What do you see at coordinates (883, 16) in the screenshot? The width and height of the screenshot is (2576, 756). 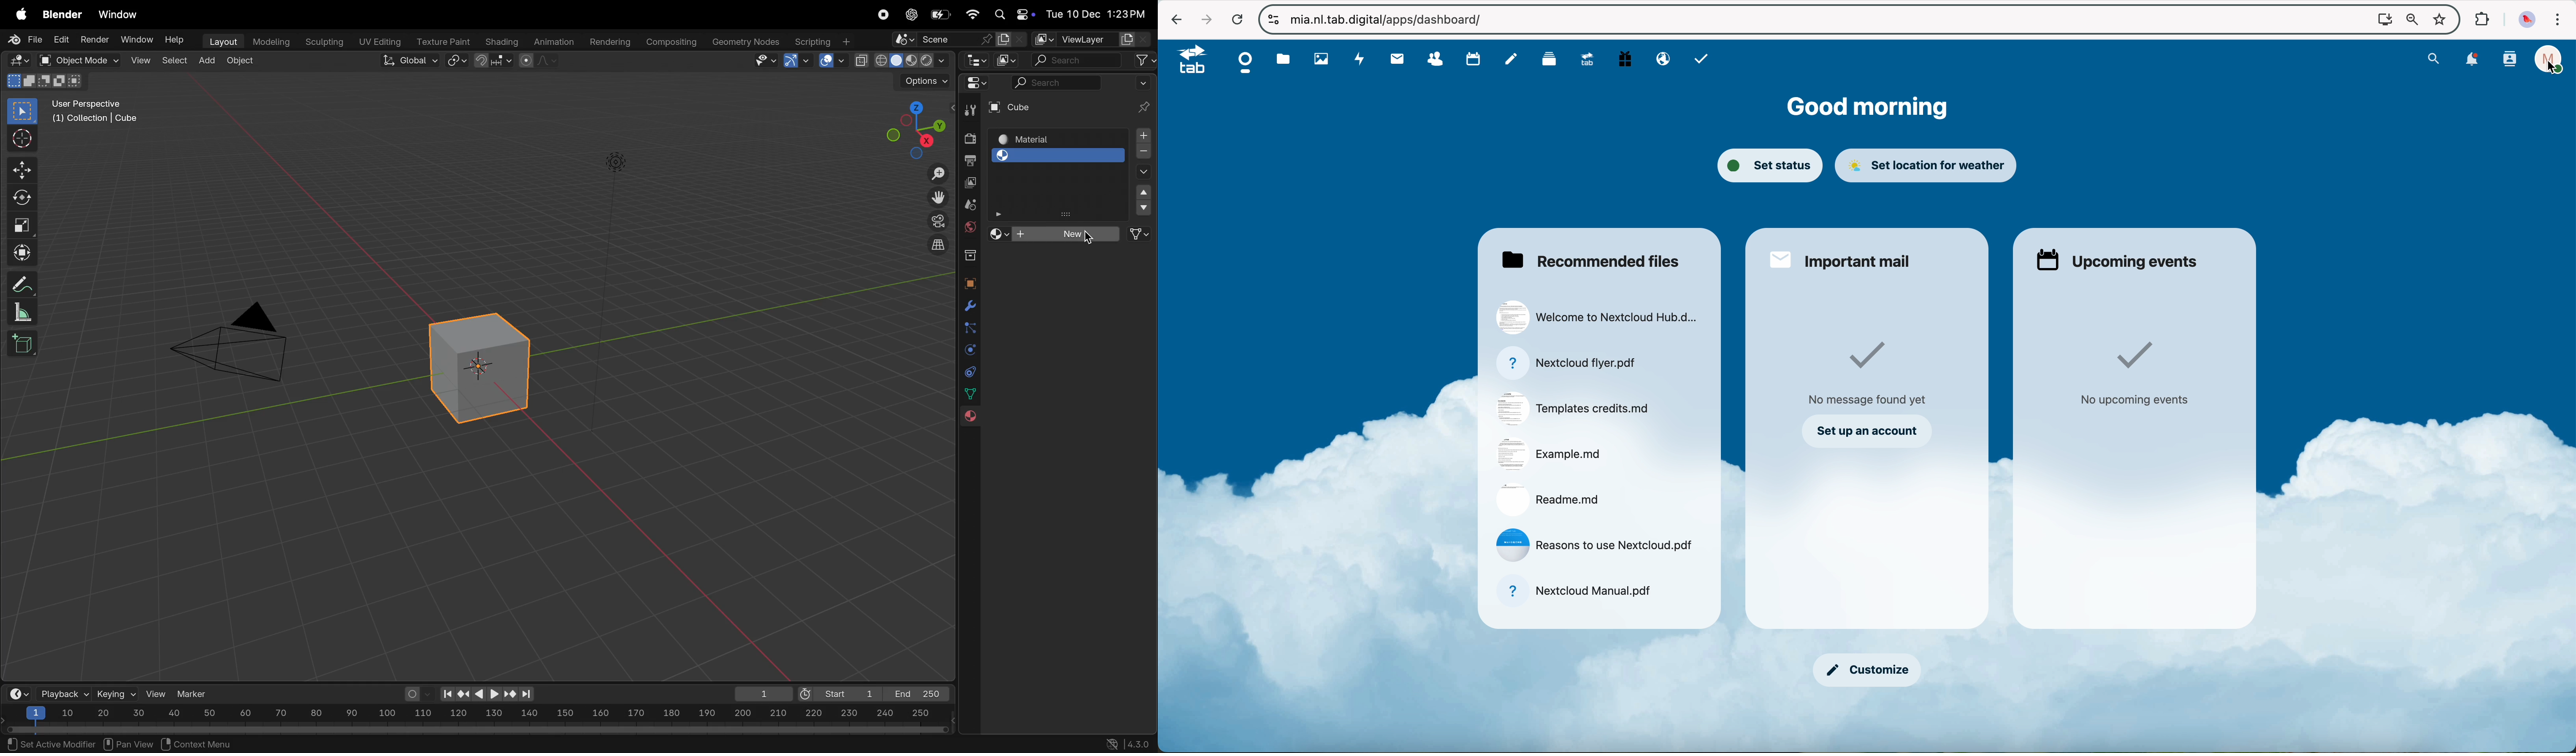 I see `record` at bounding box center [883, 16].